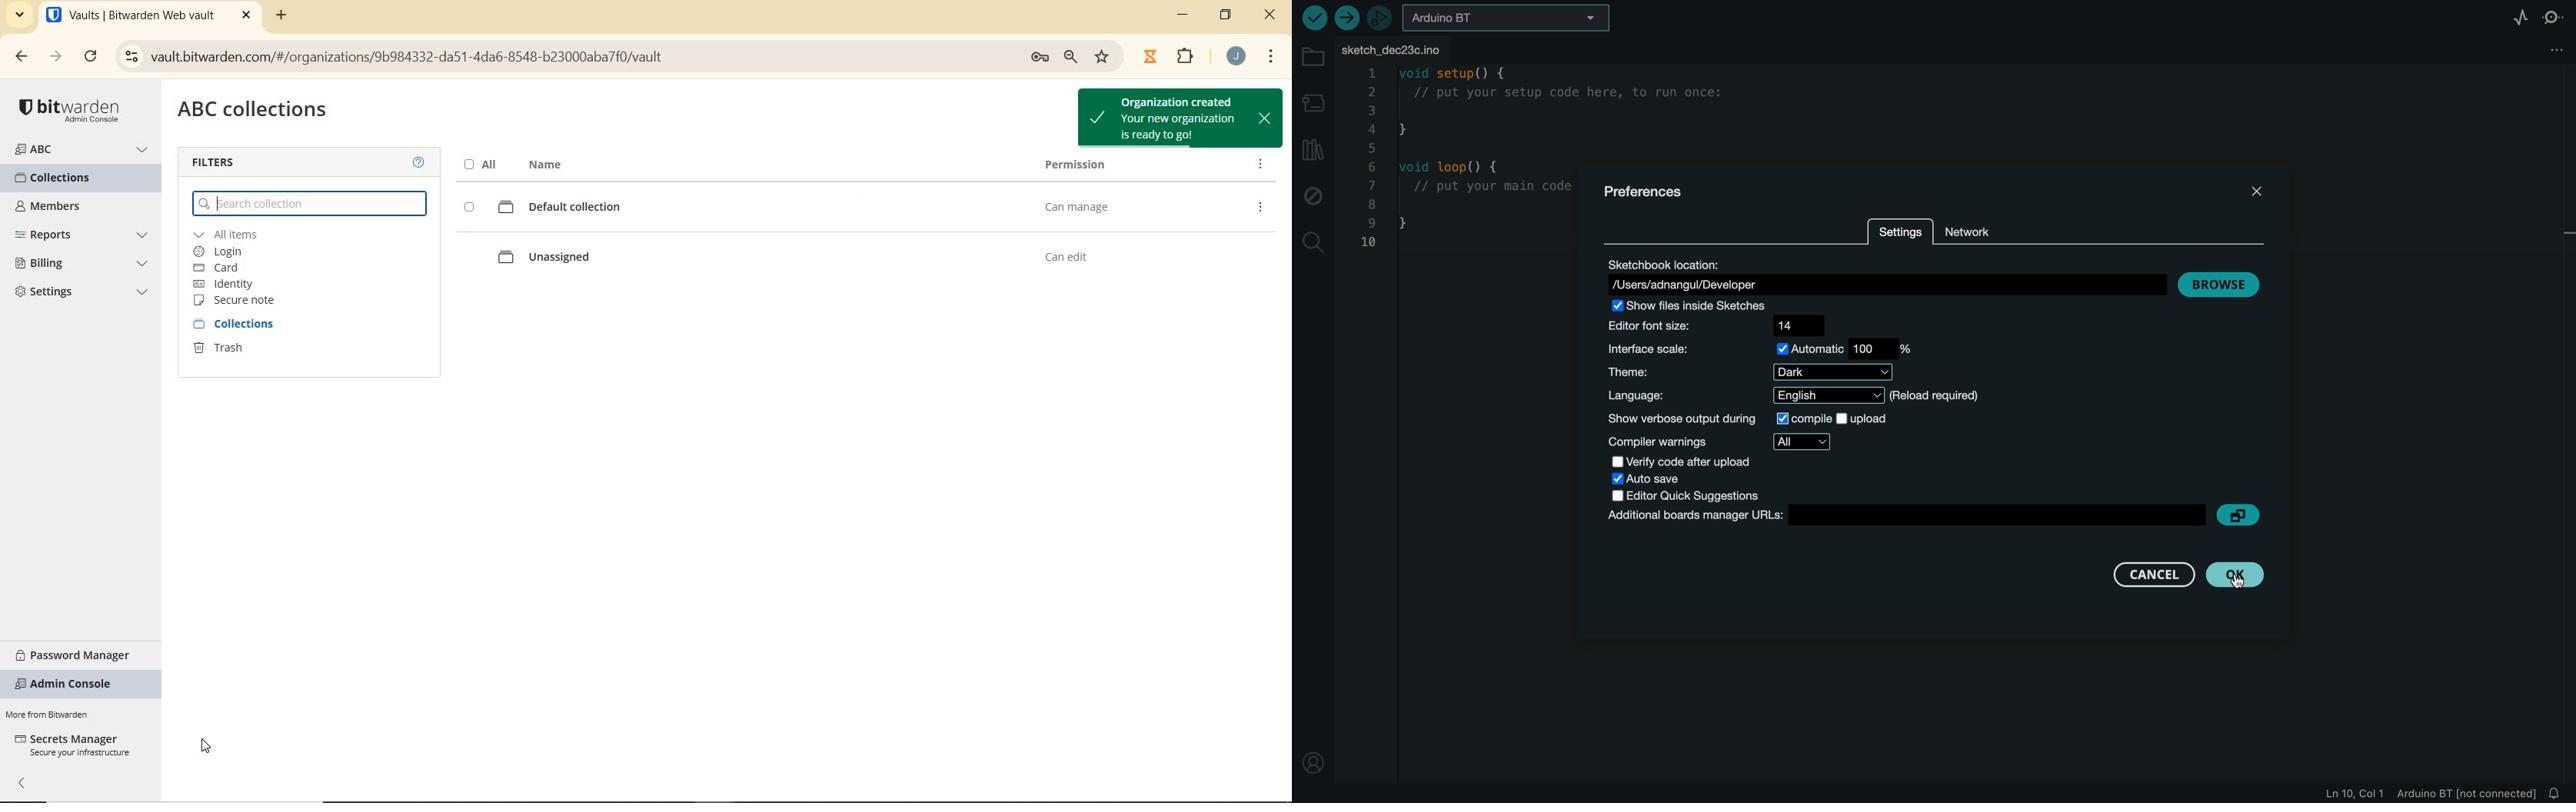  I want to click on scale, so click(1766, 348).